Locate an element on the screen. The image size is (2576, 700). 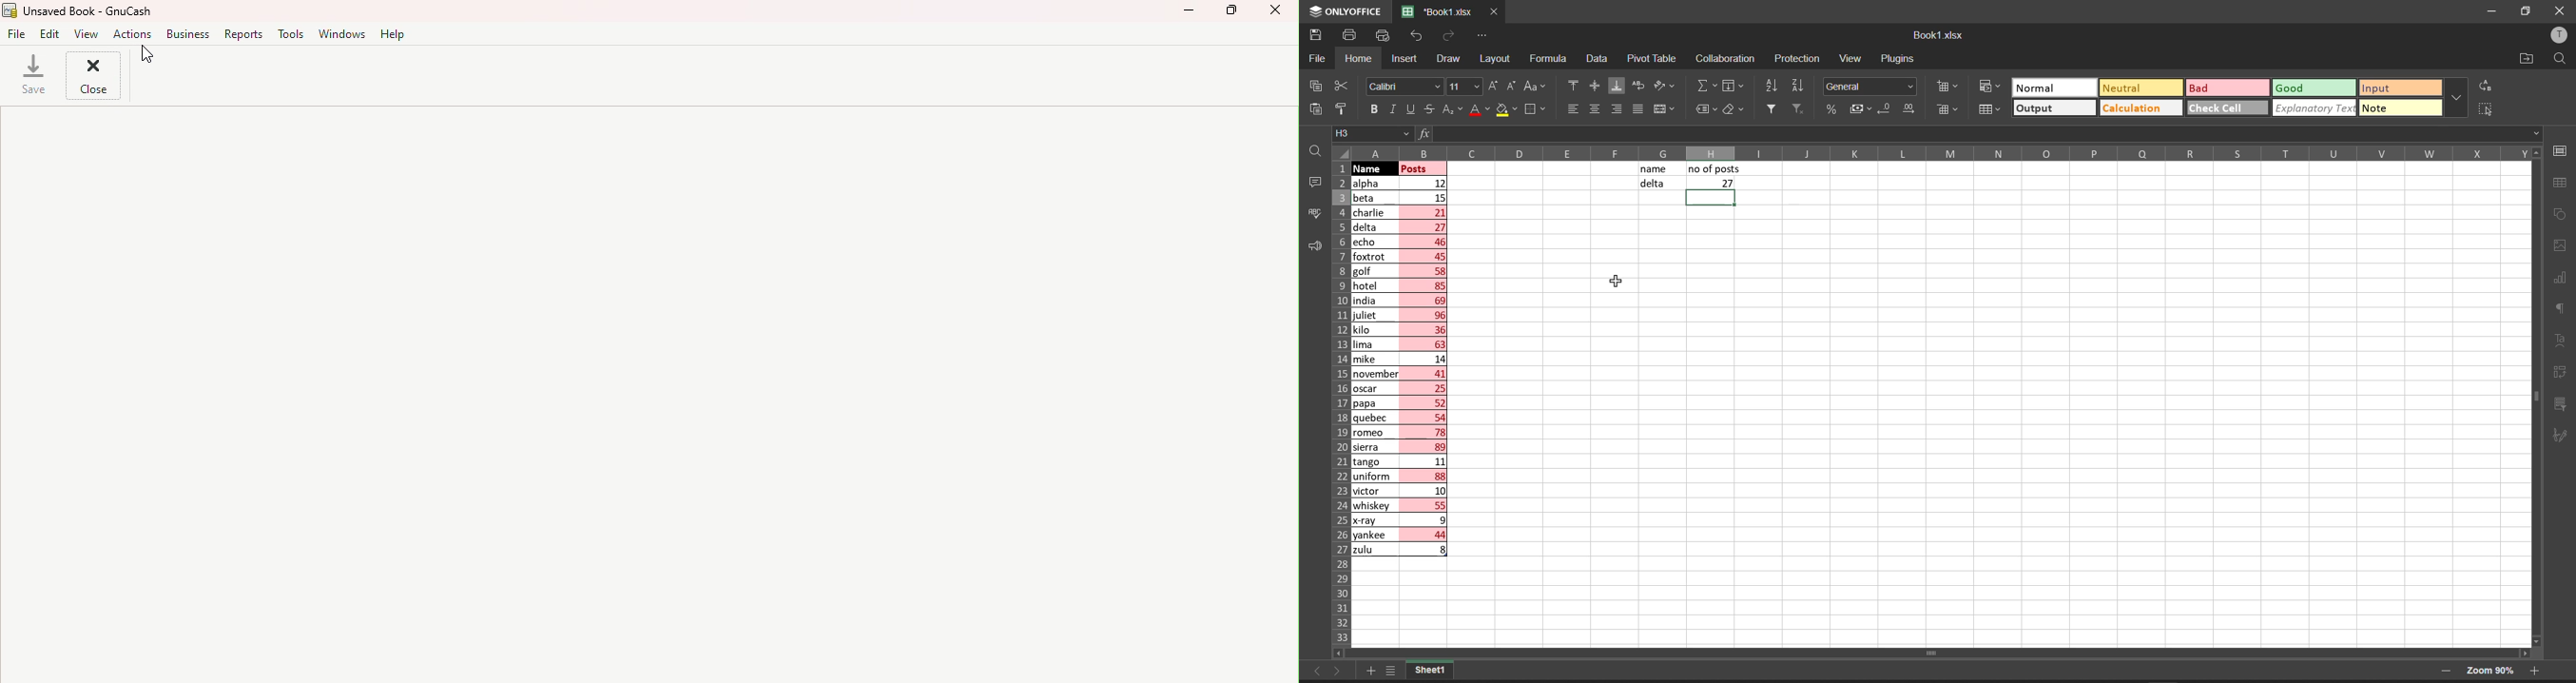
spell checking is located at coordinates (1312, 213).